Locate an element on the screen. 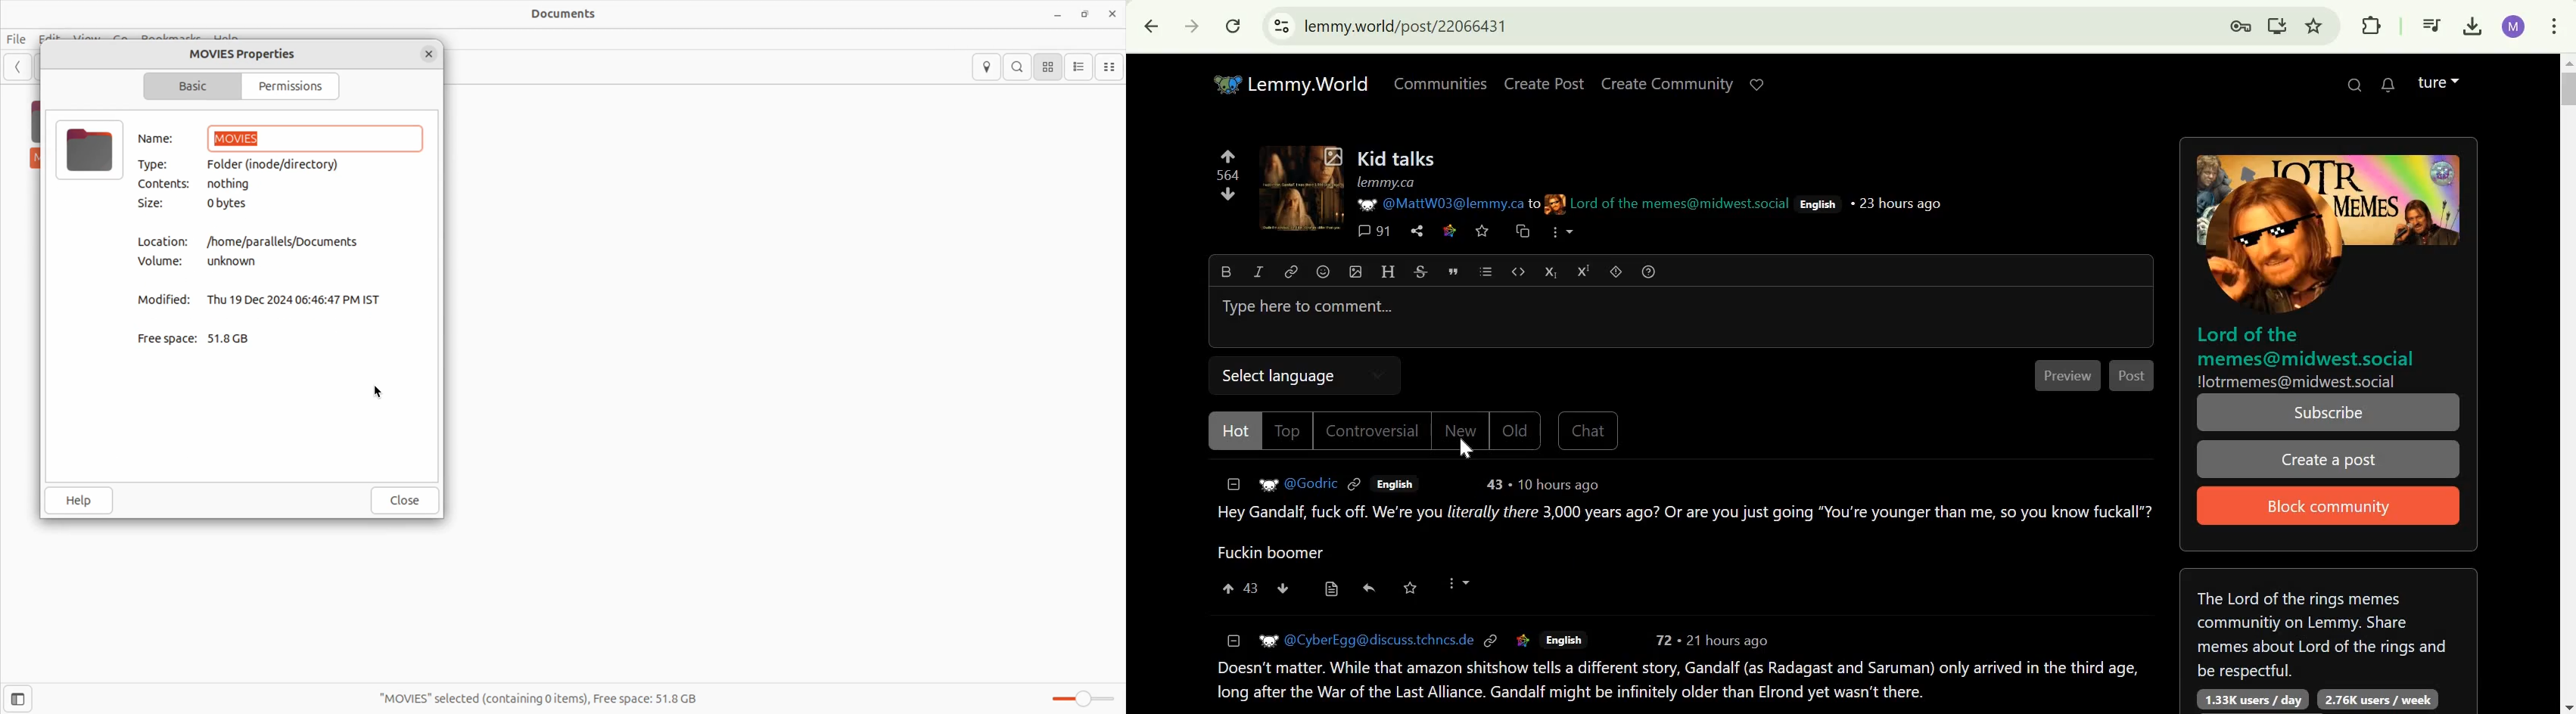 Image resolution: width=2576 pixels, height=728 pixels. Lemmy.World is located at coordinates (1291, 84).